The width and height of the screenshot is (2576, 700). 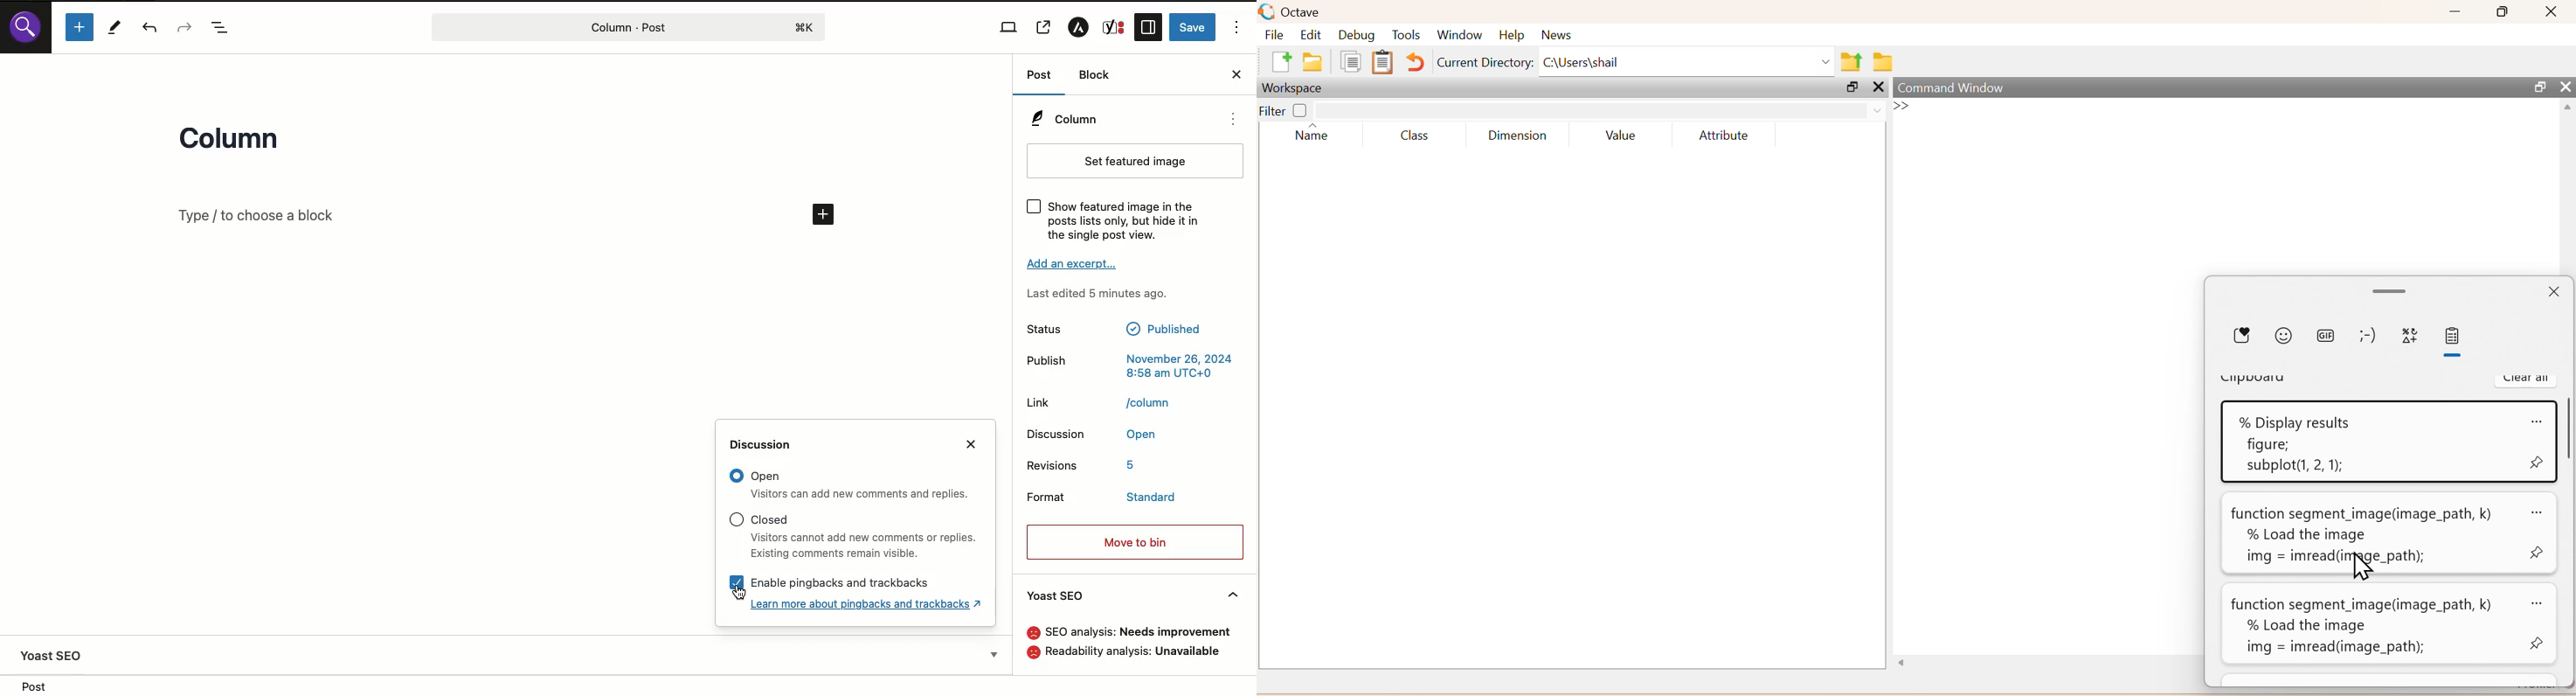 I want to click on new line, so click(x=1901, y=105).